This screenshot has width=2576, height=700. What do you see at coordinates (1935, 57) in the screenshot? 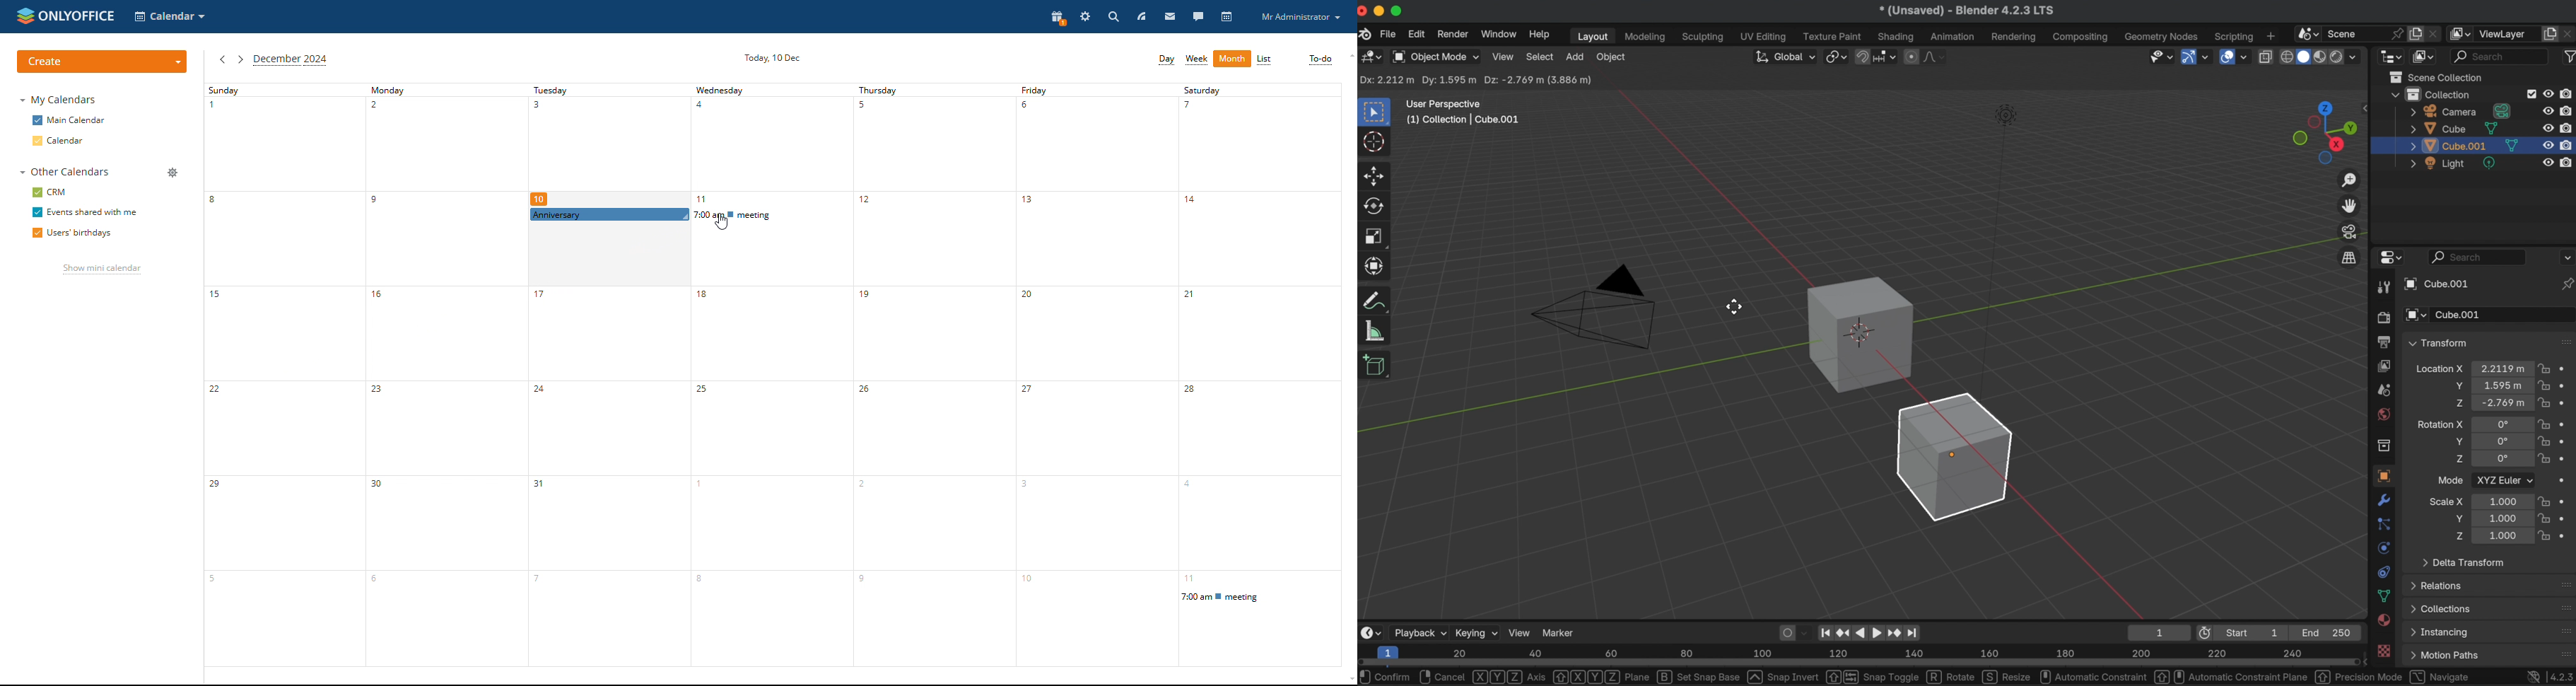
I see `proportional editing fall off` at bounding box center [1935, 57].